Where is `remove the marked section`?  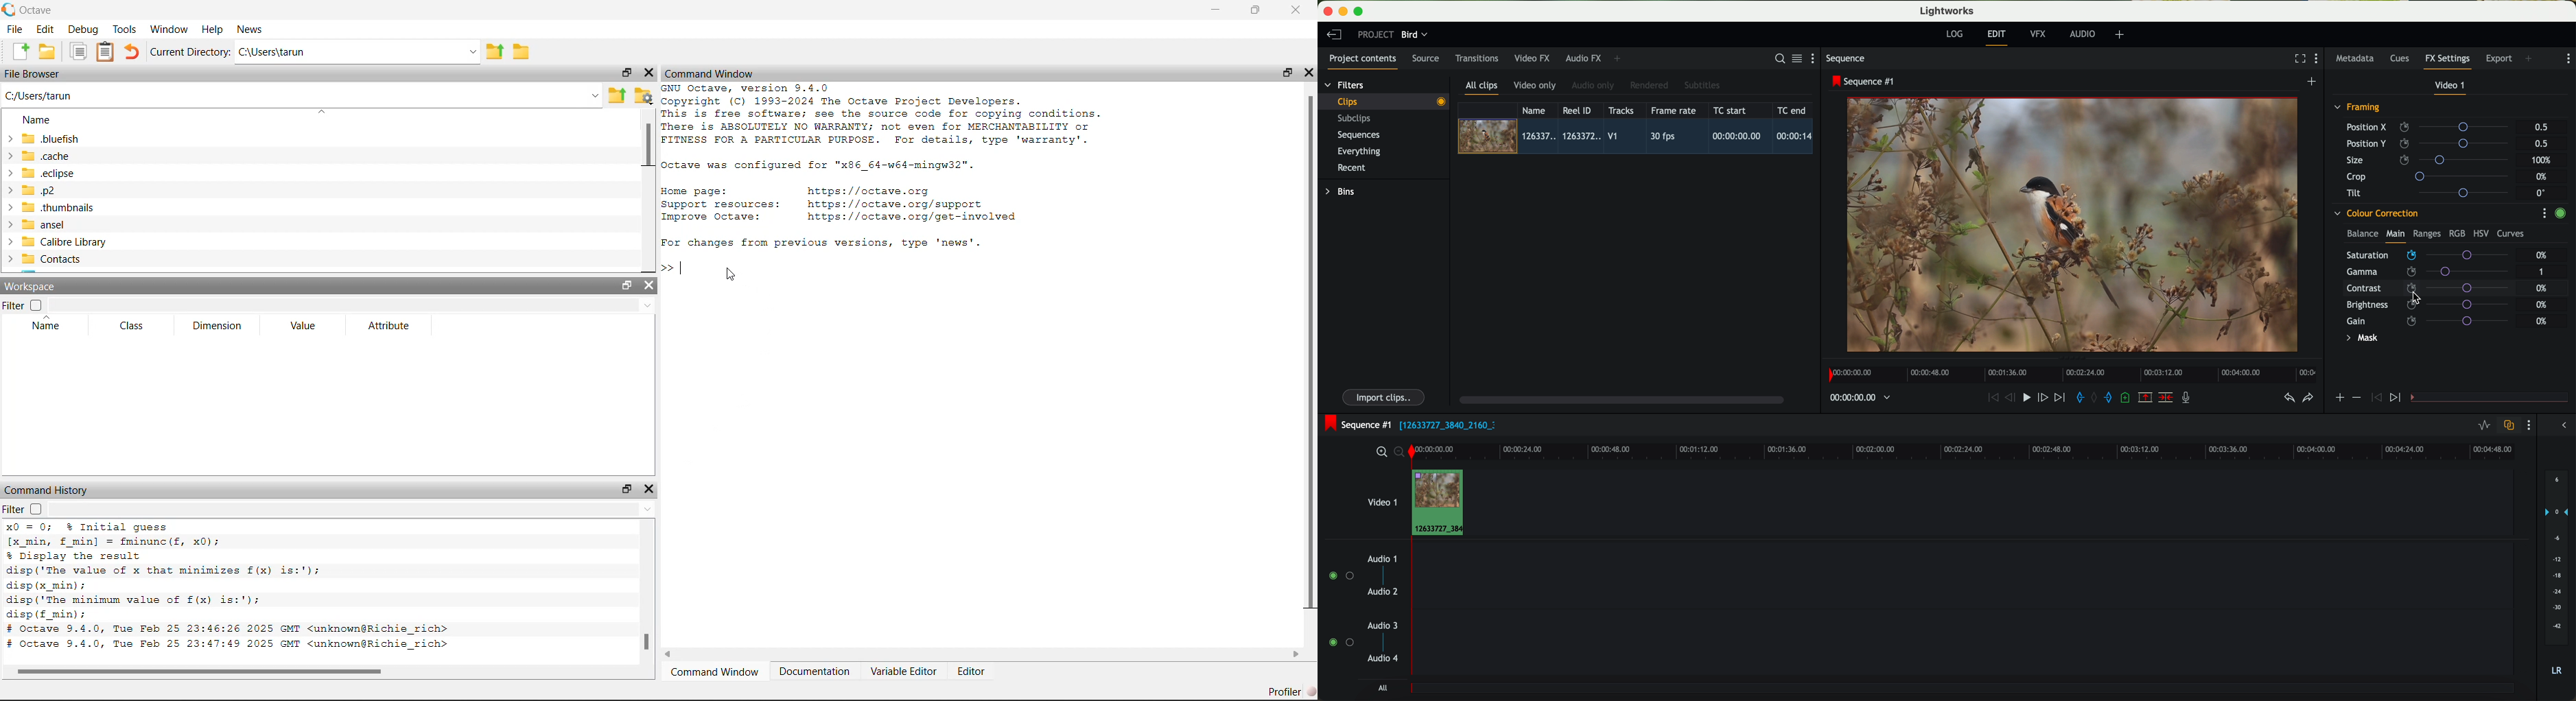
remove the marked section is located at coordinates (2147, 397).